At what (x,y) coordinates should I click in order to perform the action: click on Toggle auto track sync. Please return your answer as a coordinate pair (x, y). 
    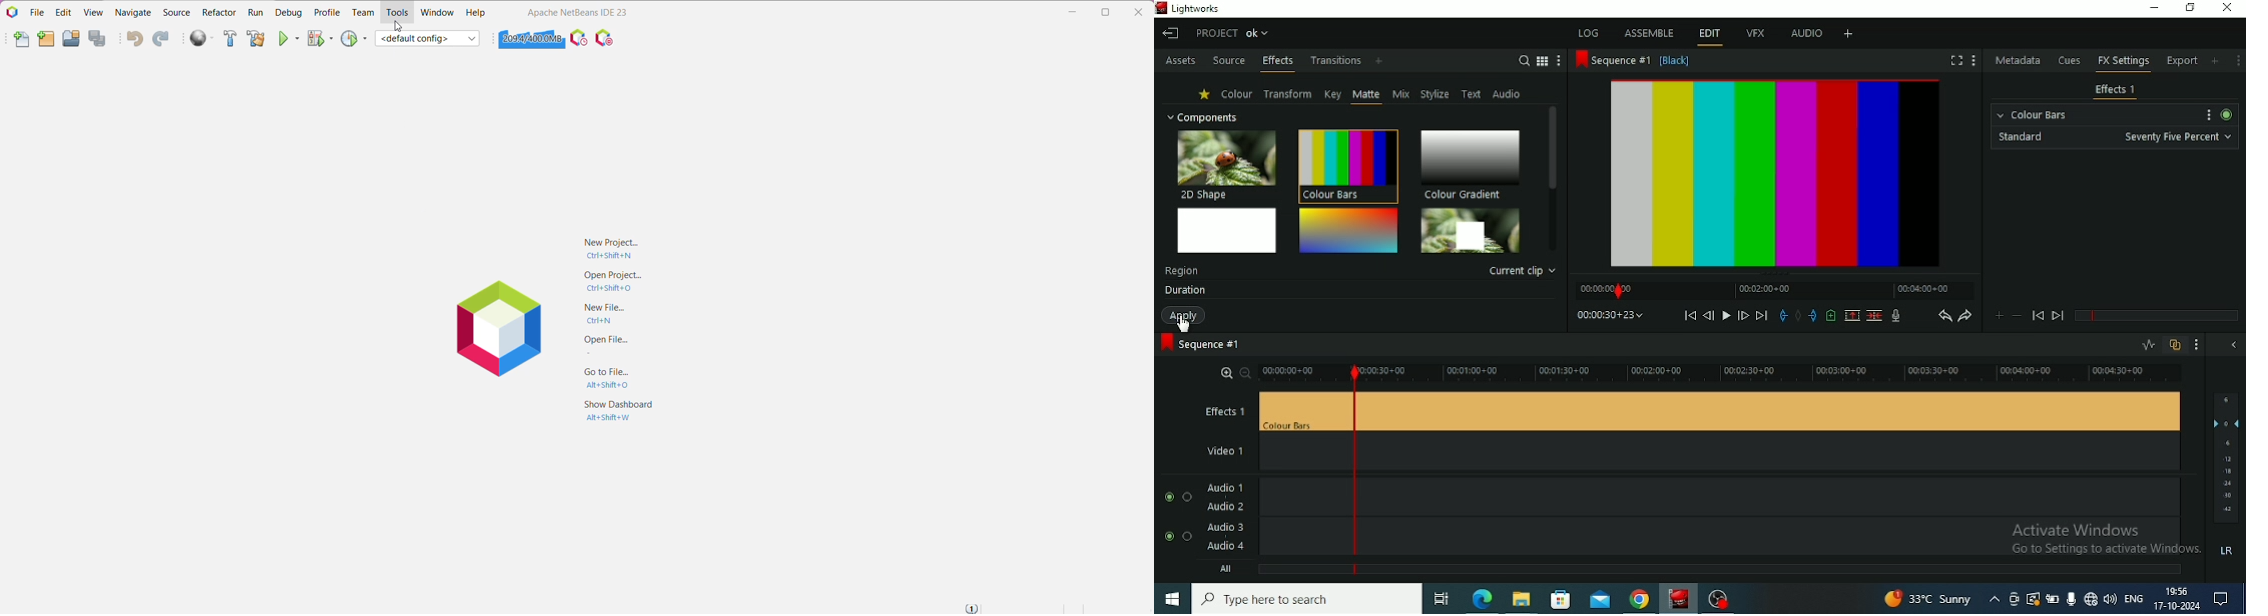
    Looking at the image, I should click on (2175, 345).